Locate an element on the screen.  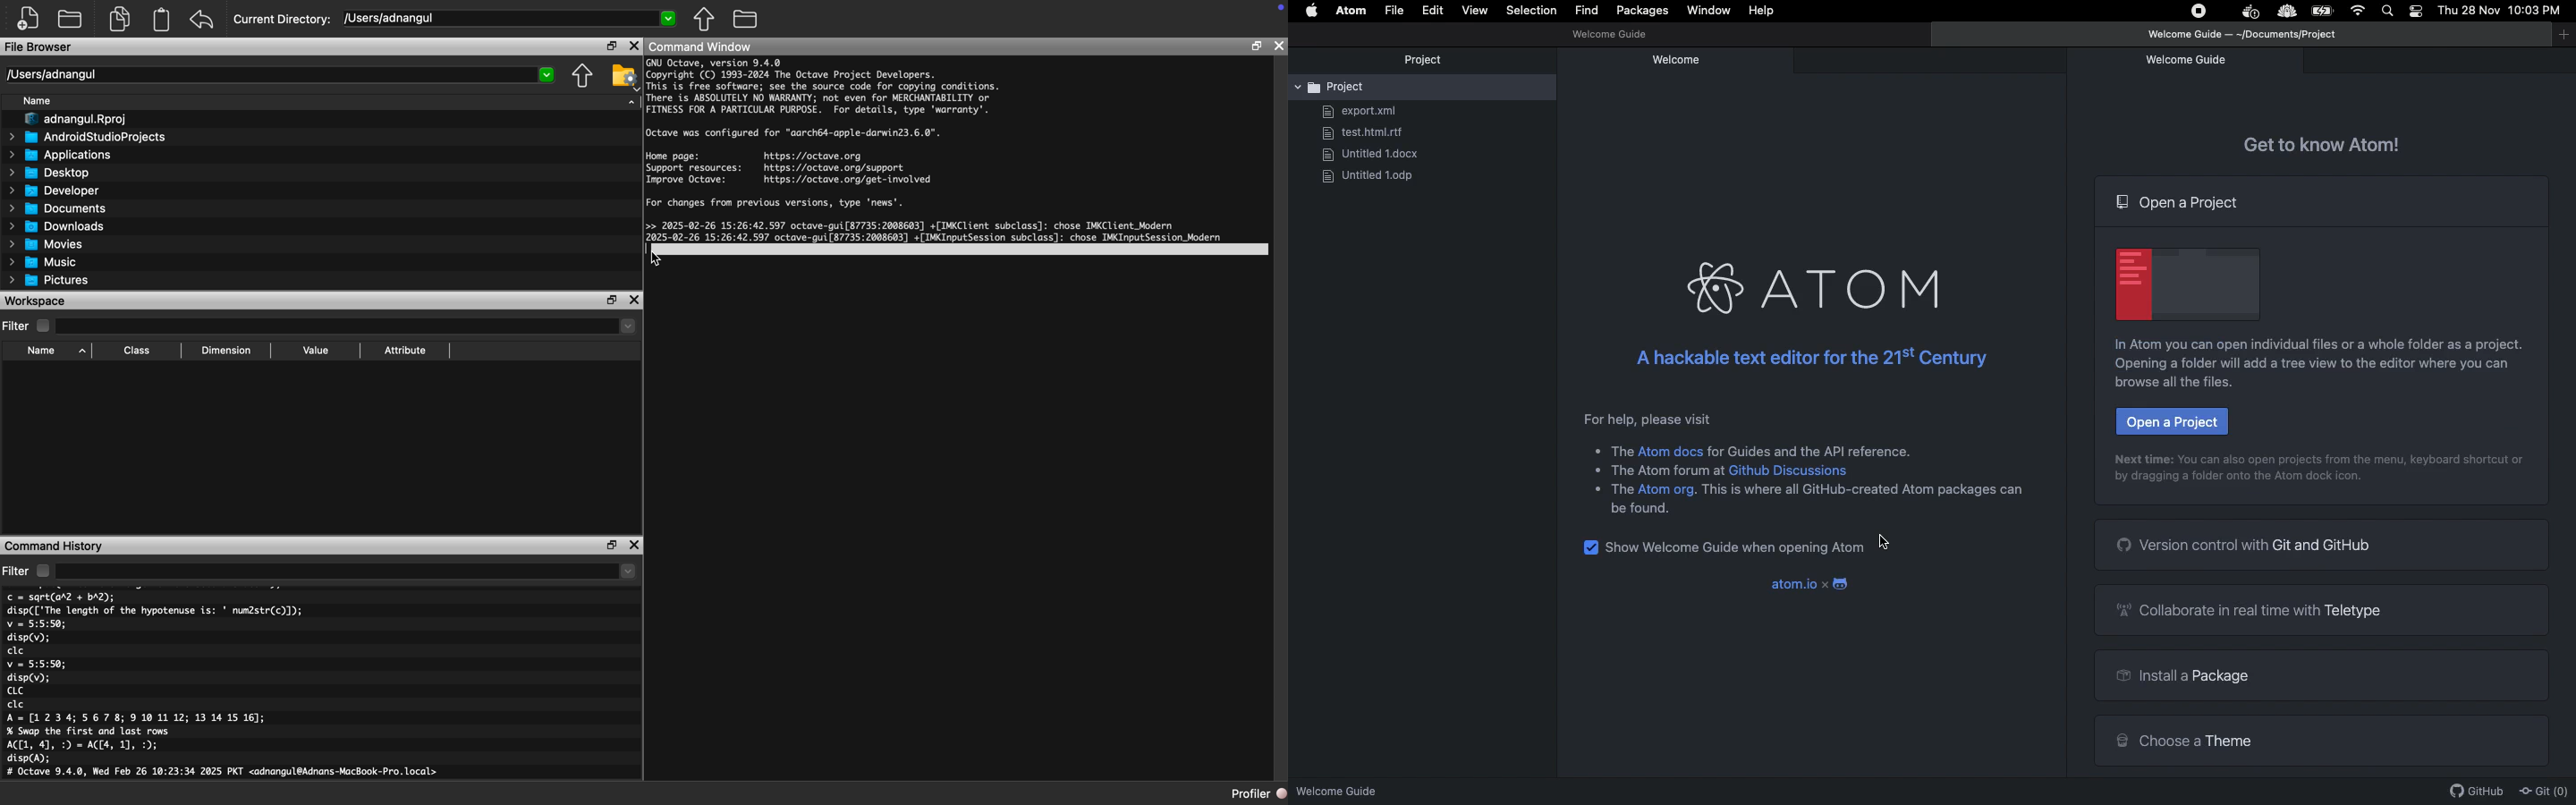
checkbox is located at coordinates (1591, 547).